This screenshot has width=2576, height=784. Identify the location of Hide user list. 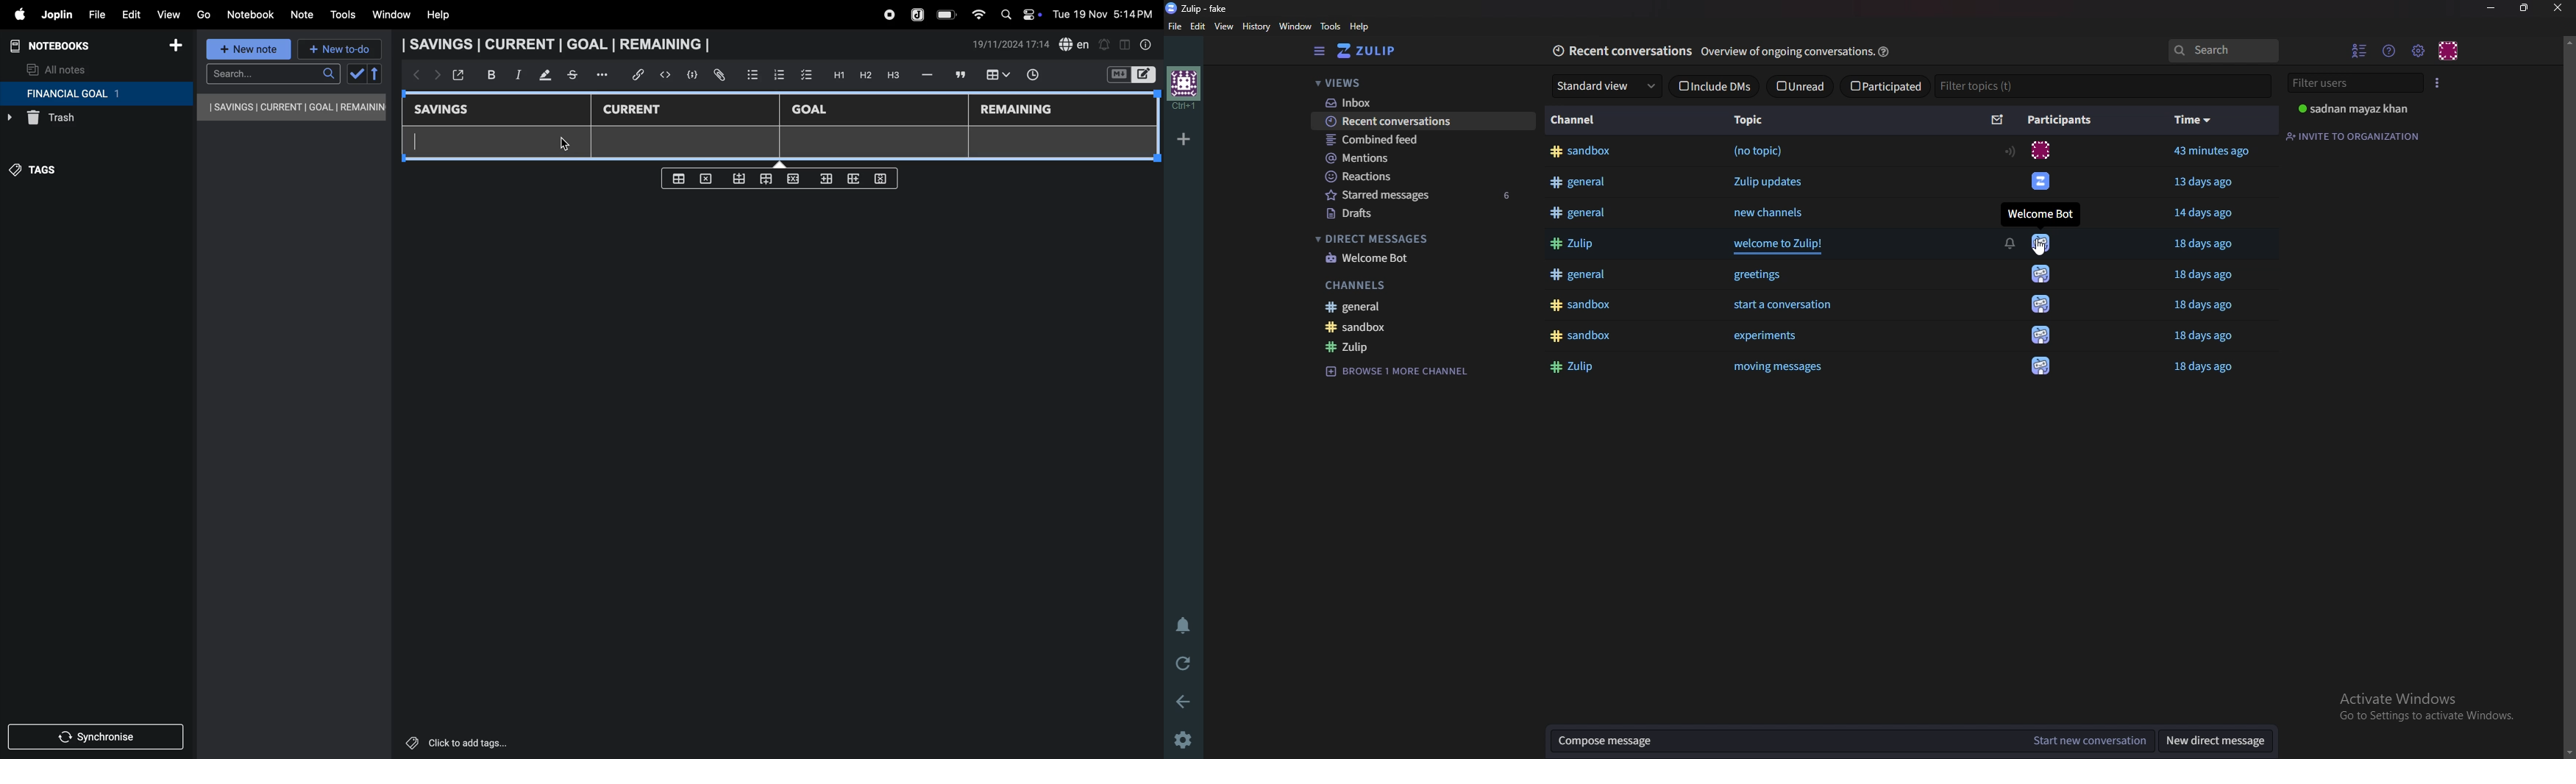
(2360, 49).